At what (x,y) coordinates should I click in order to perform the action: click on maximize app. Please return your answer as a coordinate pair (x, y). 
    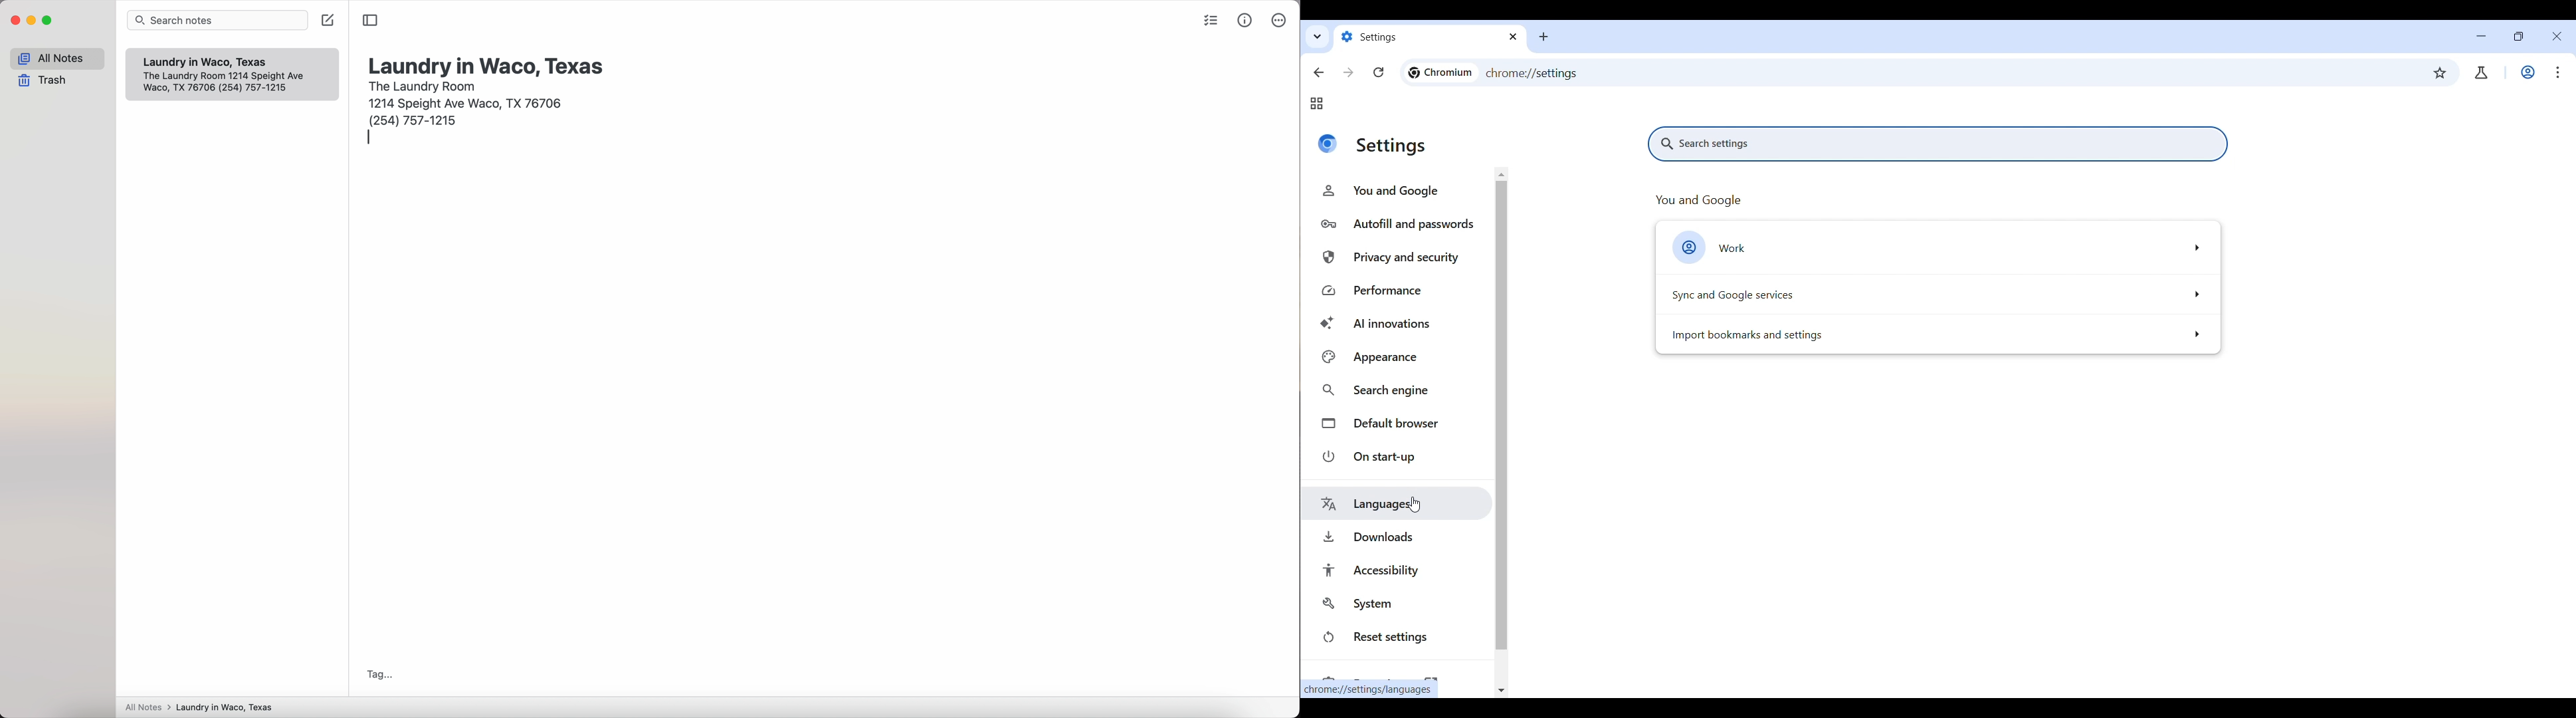
    Looking at the image, I should click on (48, 20).